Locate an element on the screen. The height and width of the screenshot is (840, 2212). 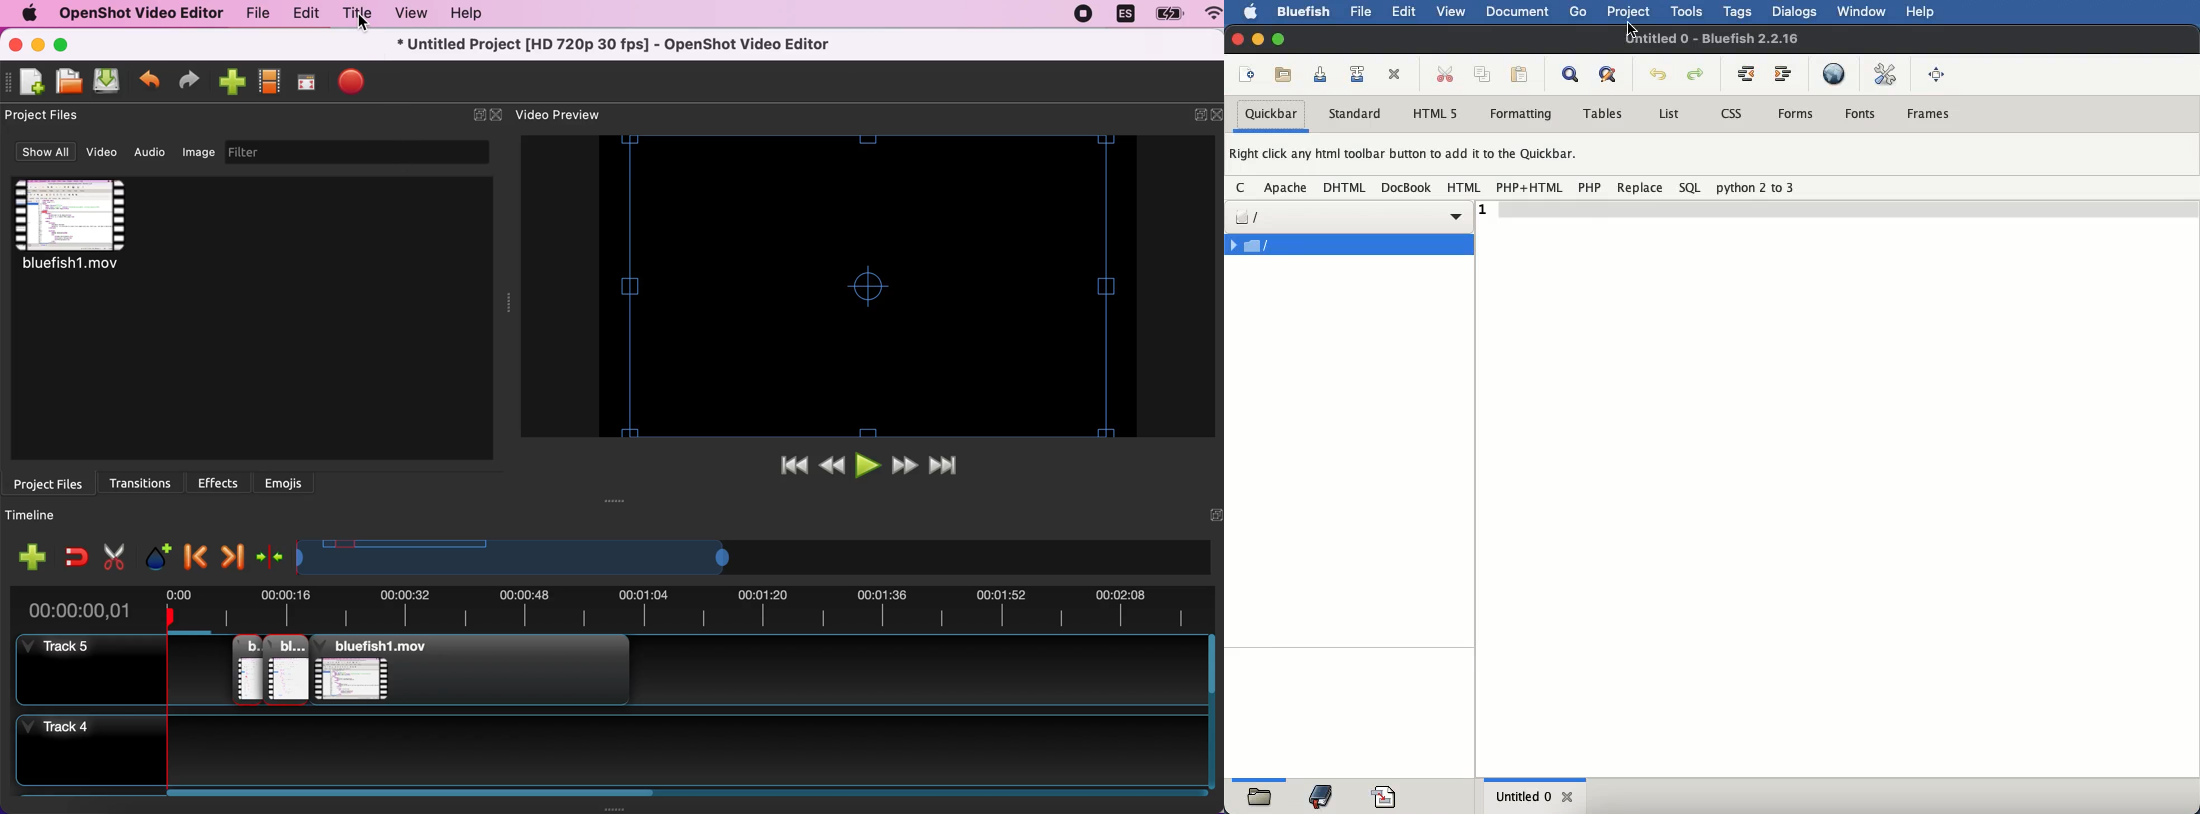
Horizontal Scrollbar is located at coordinates (1260, 777).